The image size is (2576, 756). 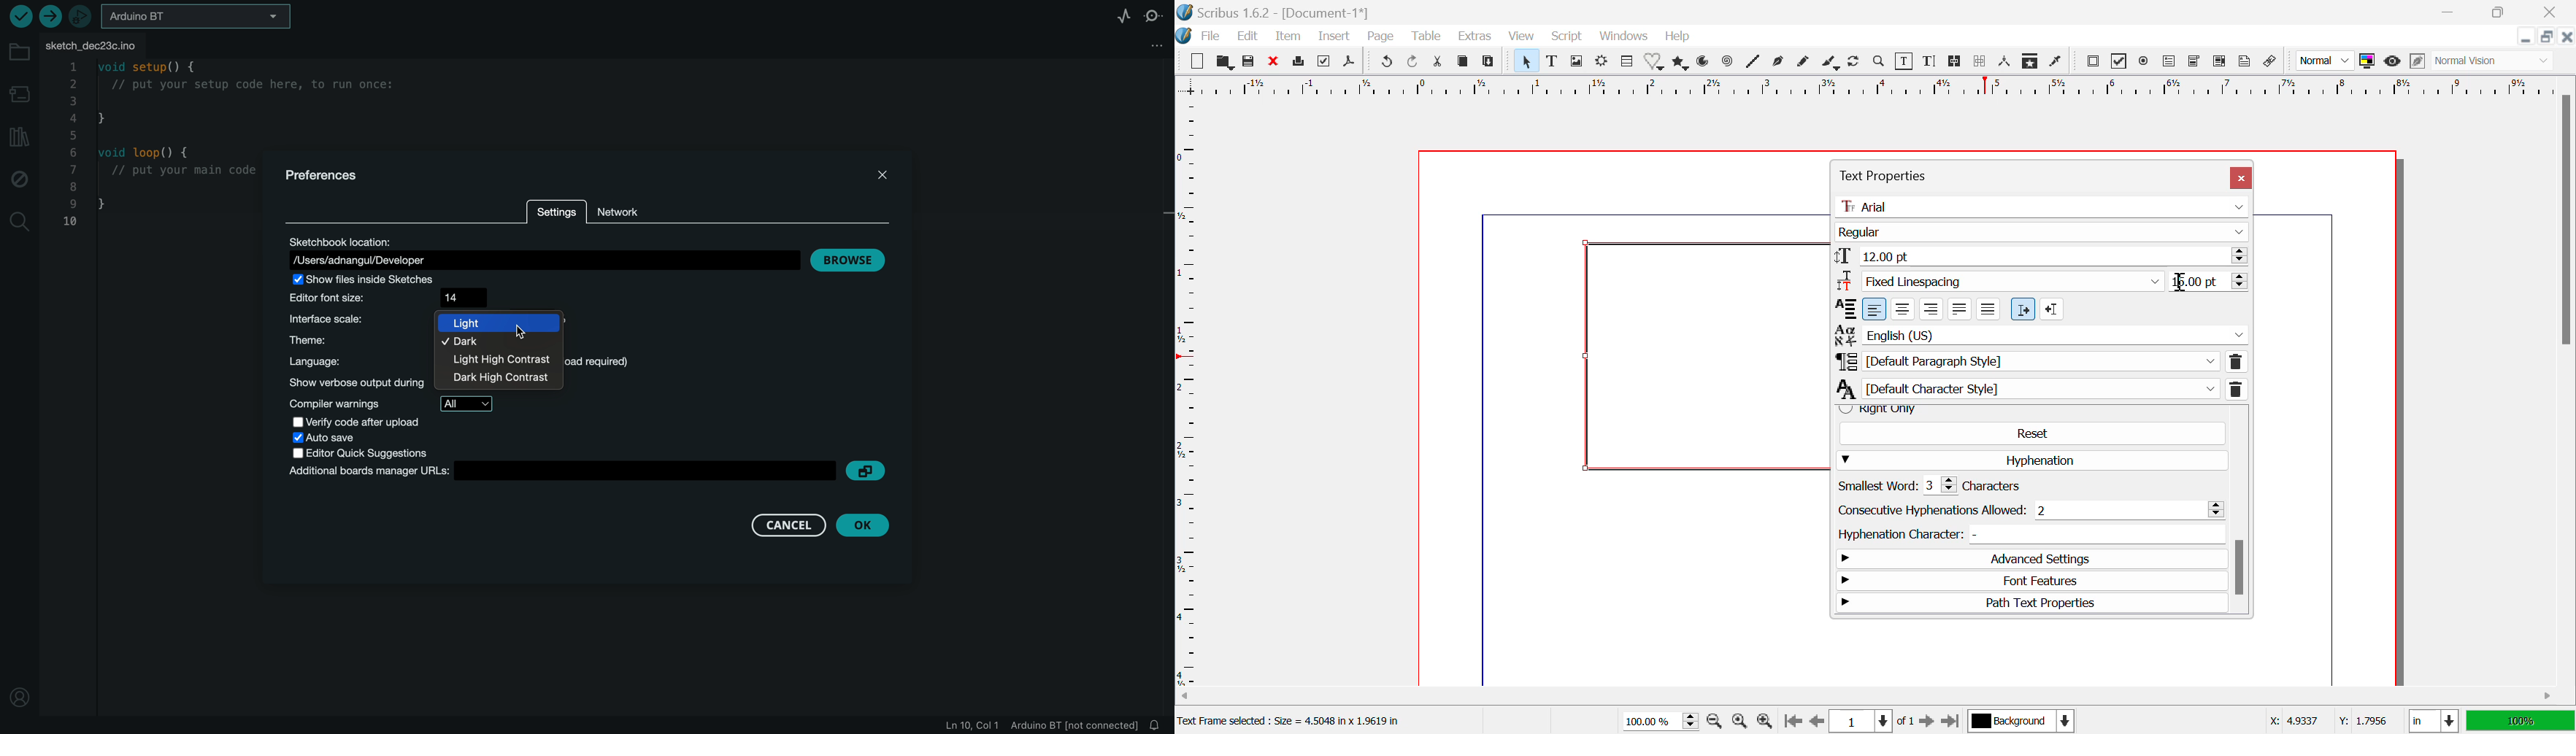 What do you see at coordinates (2032, 62) in the screenshot?
I see `Copy Item Properties` at bounding box center [2032, 62].